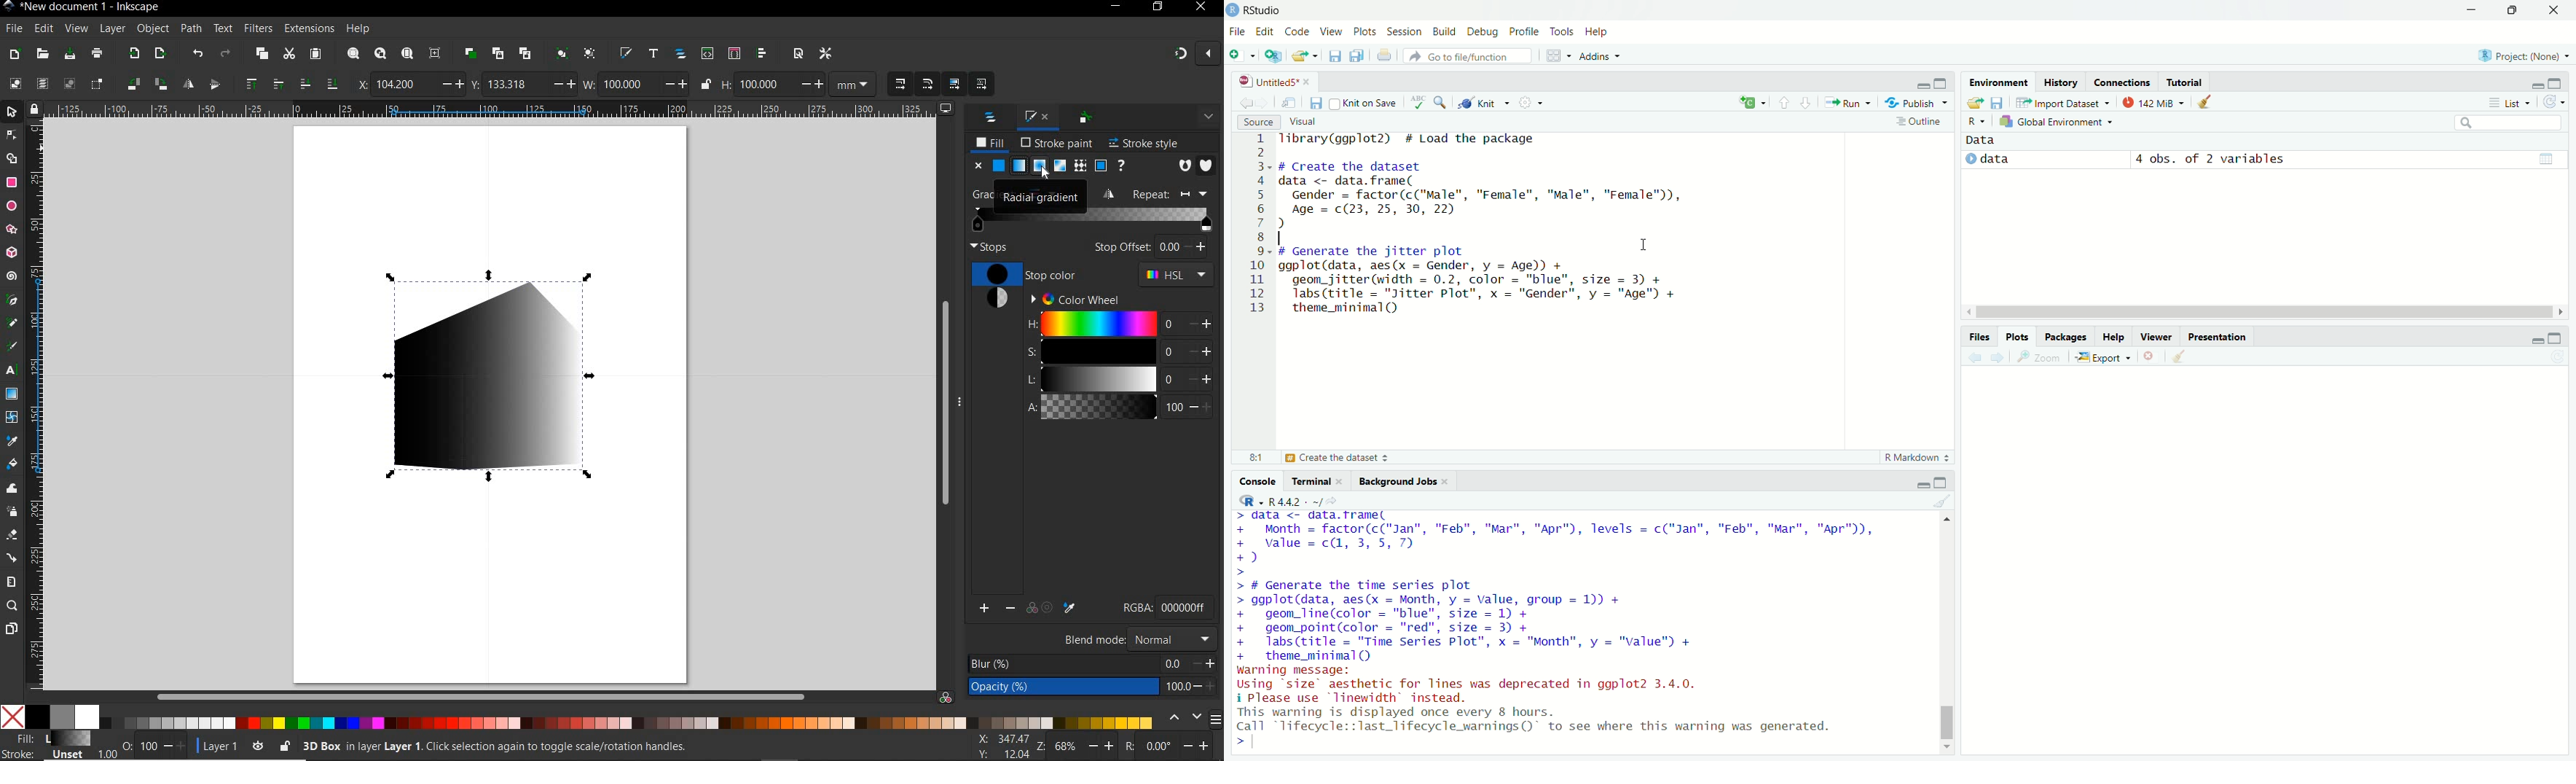 The width and height of the screenshot is (2576, 784). Describe the element at coordinates (1027, 609) in the screenshot. I see `color icons` at that location.